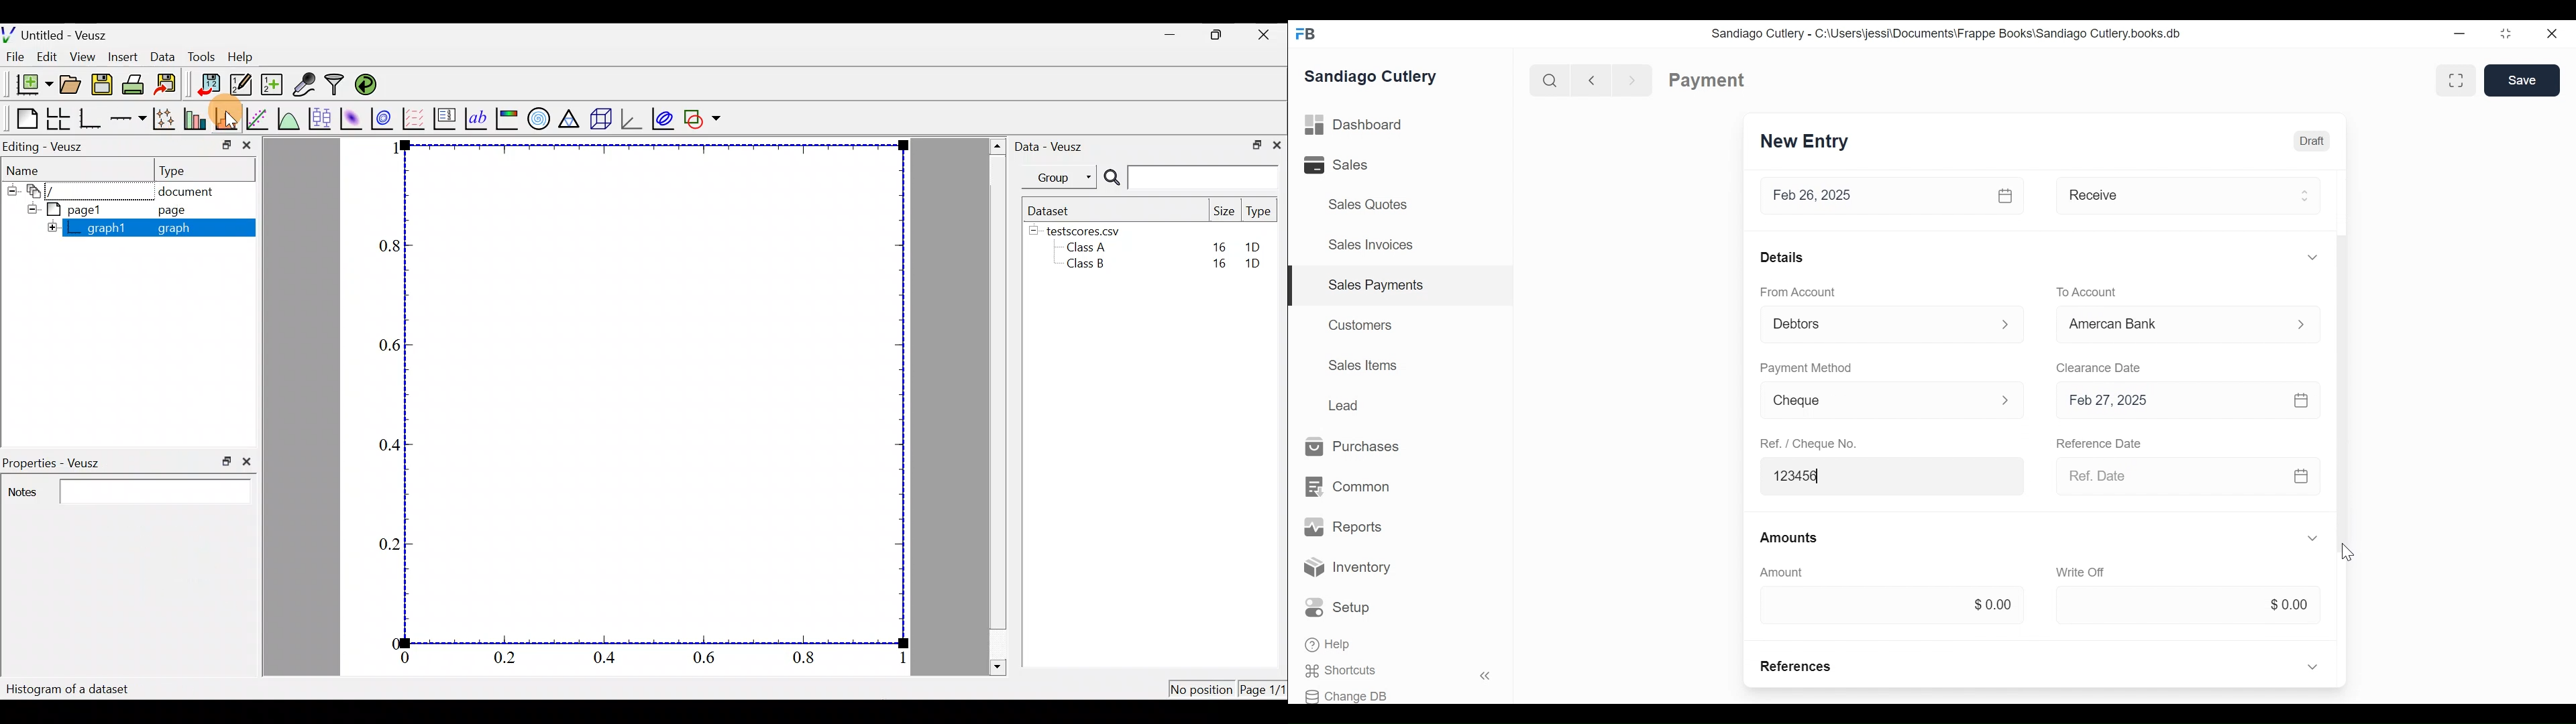  I want to click on close, so click(246, 145).